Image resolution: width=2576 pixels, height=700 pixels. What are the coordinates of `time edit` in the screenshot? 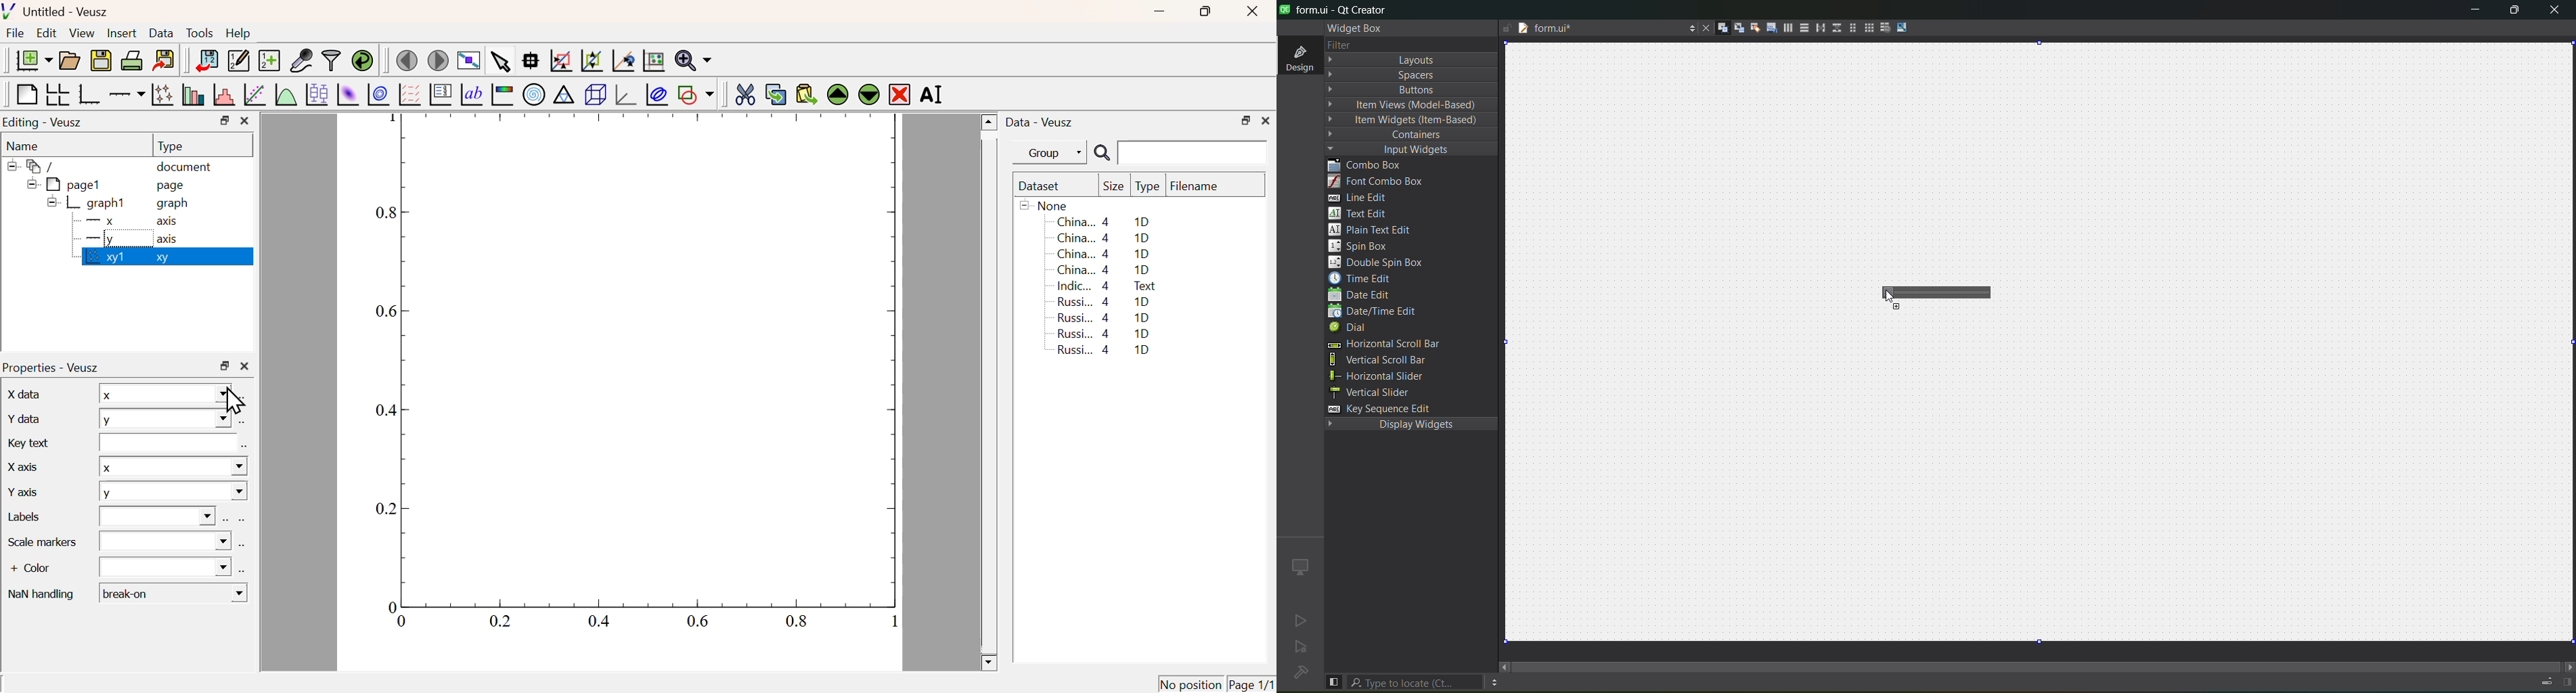 It's located at (1366, 280).